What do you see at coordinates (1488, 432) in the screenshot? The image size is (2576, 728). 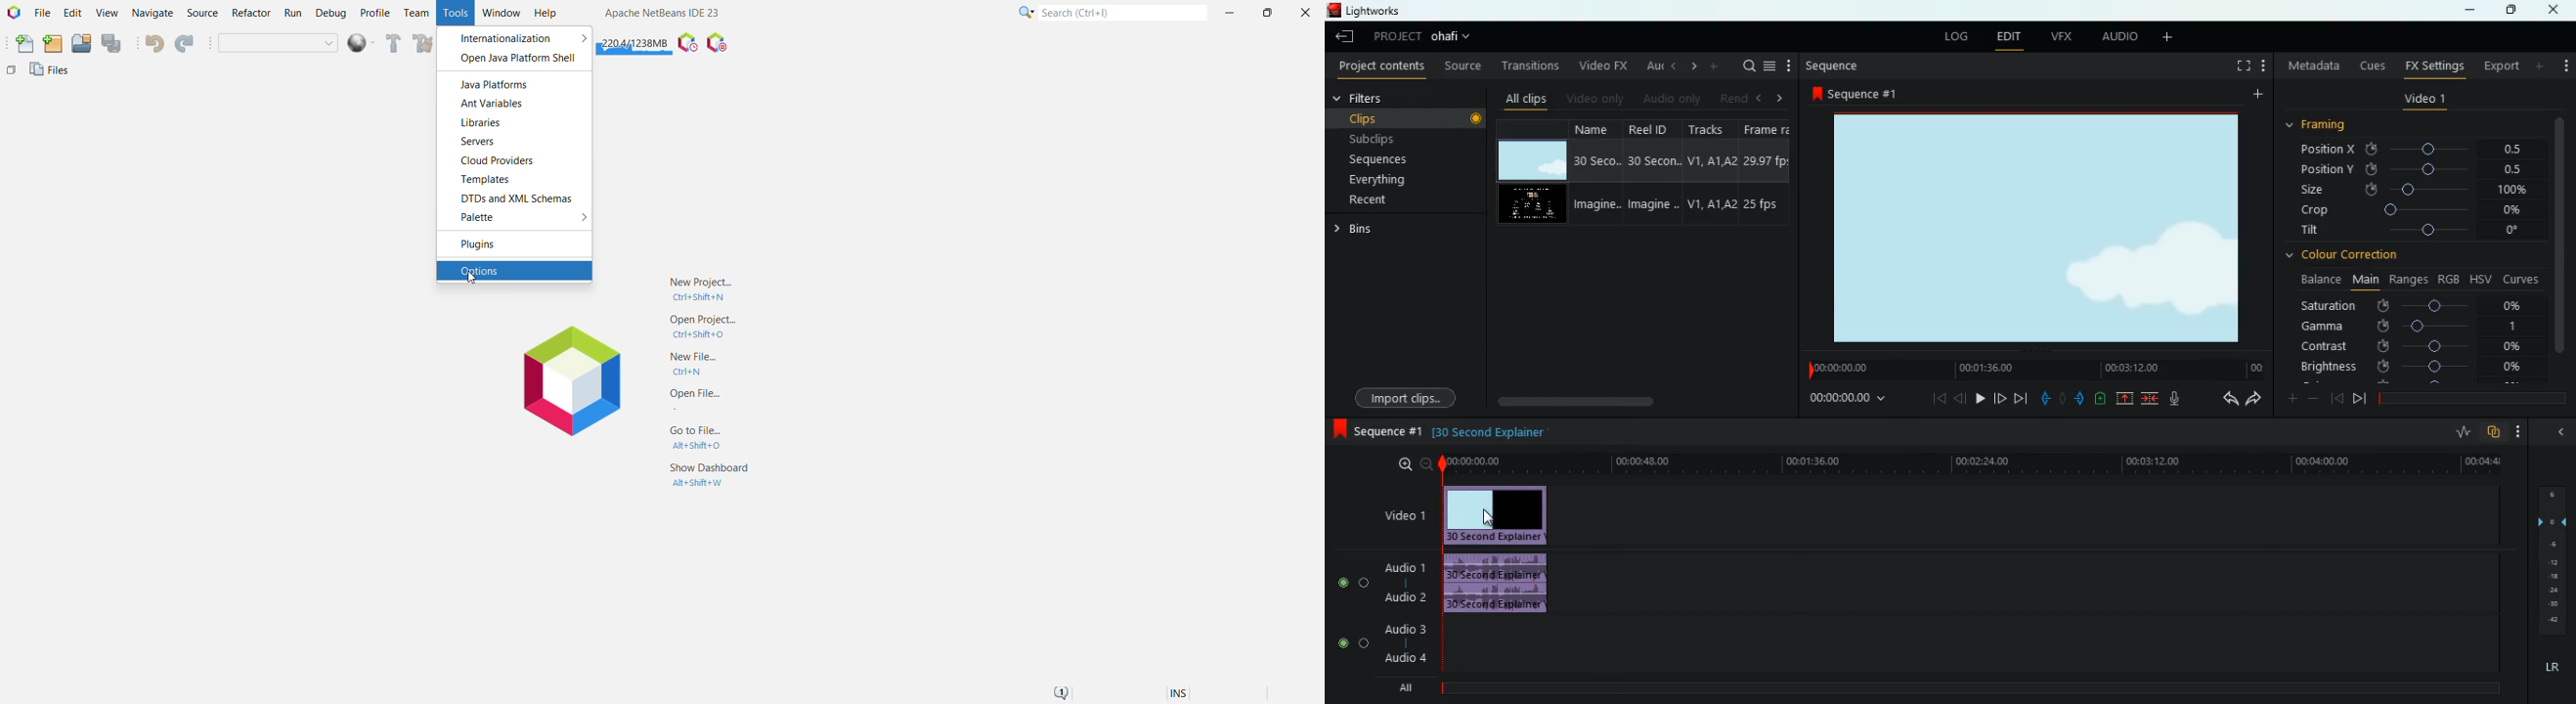 I see `time` at bounding box center [1488, 432].